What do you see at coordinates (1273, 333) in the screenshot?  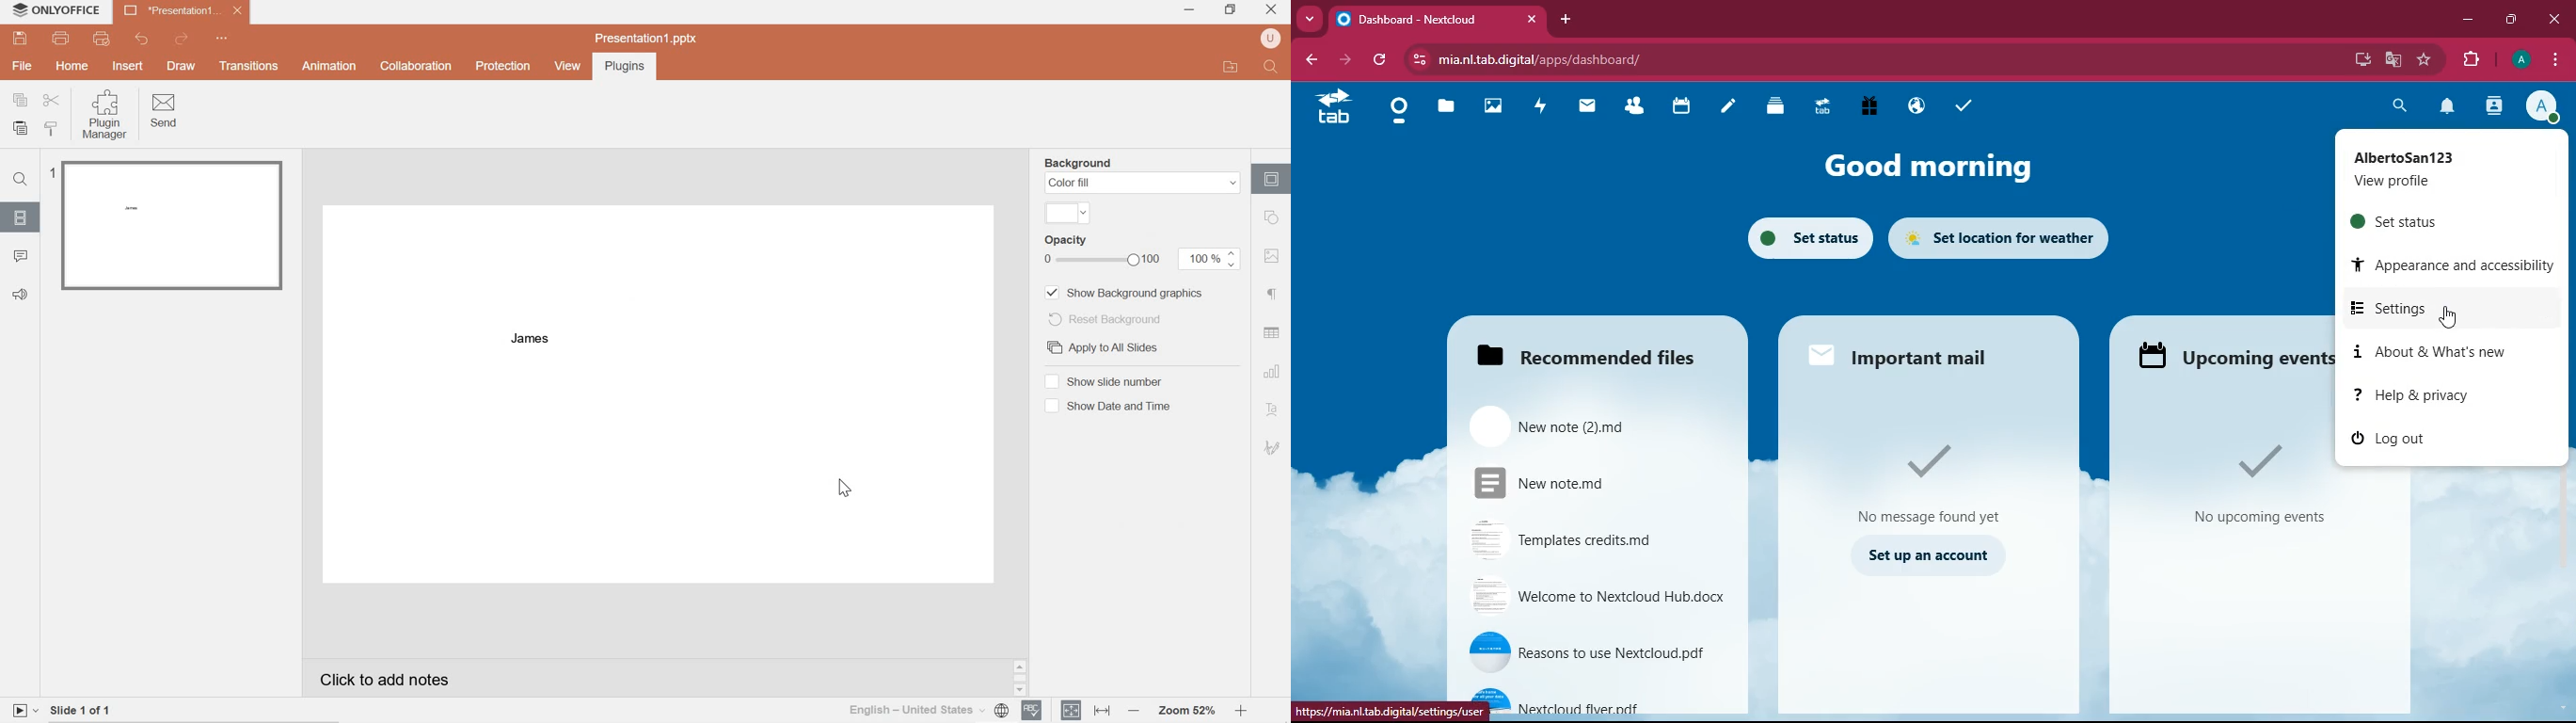 I see `table` at bounding box center [1273, 333].